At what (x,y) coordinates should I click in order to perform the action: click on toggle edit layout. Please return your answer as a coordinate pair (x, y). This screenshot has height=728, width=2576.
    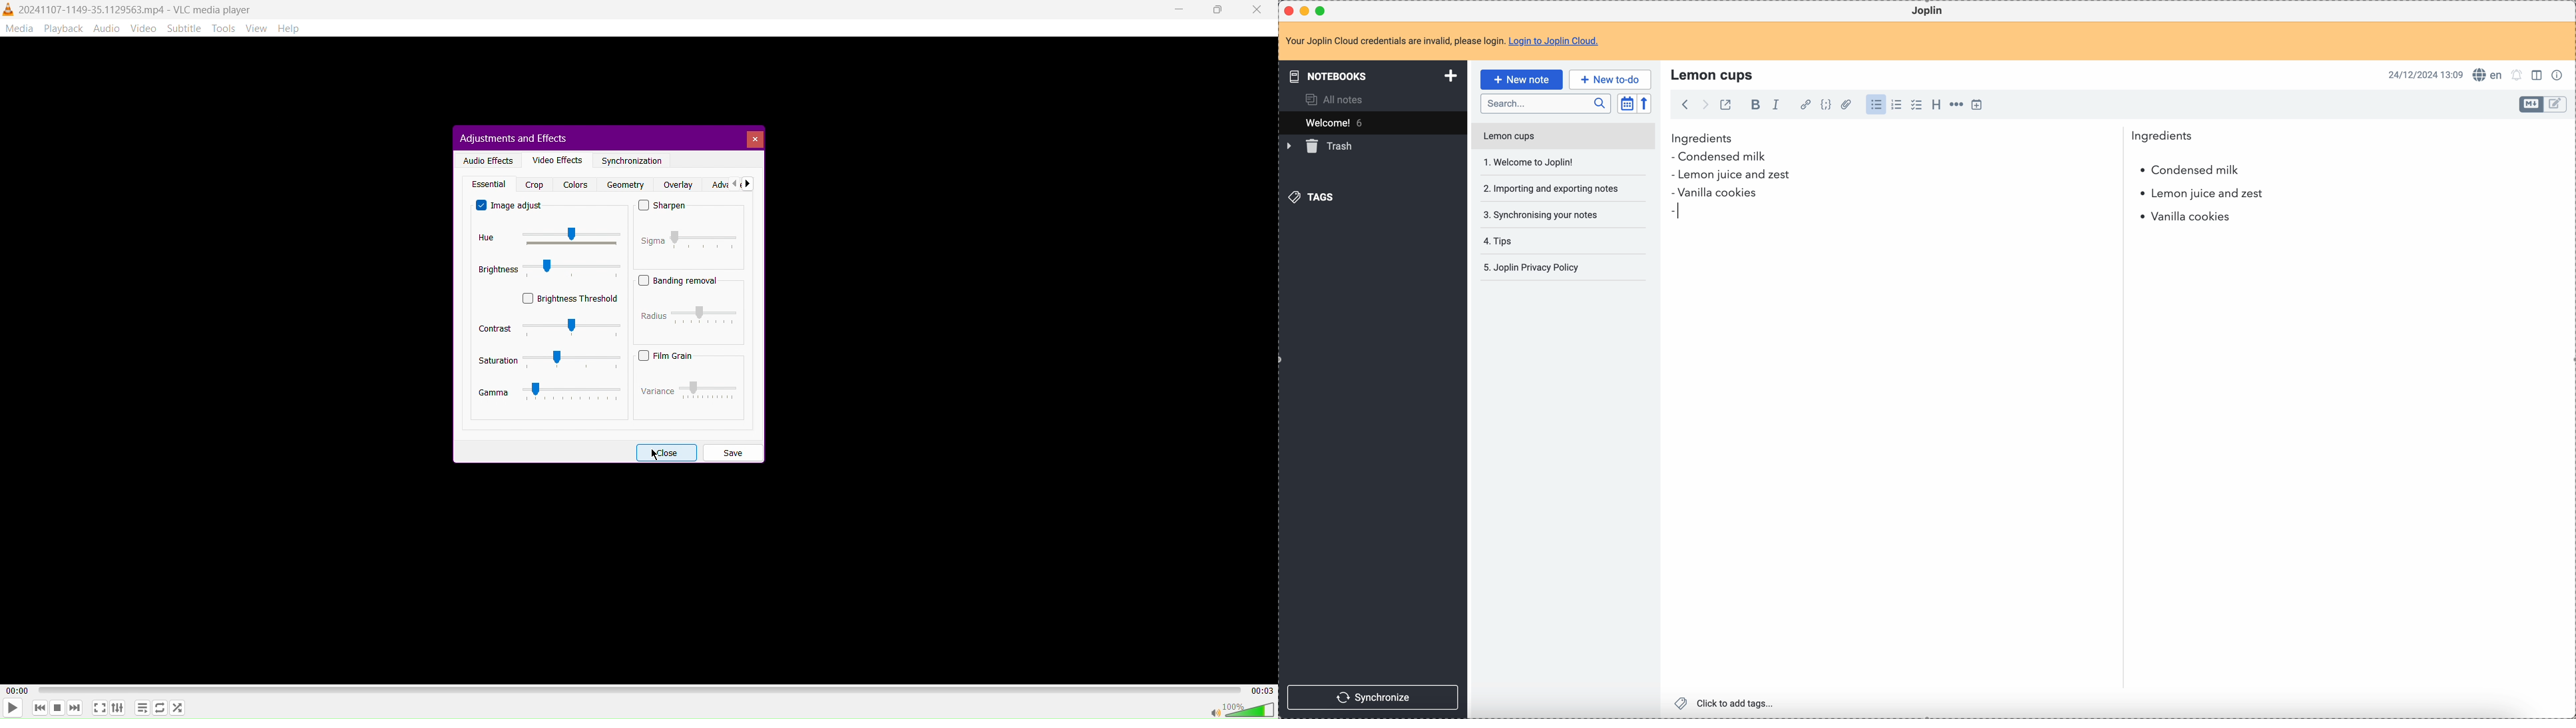
    Looking at the image, I should click on (2557, 105).